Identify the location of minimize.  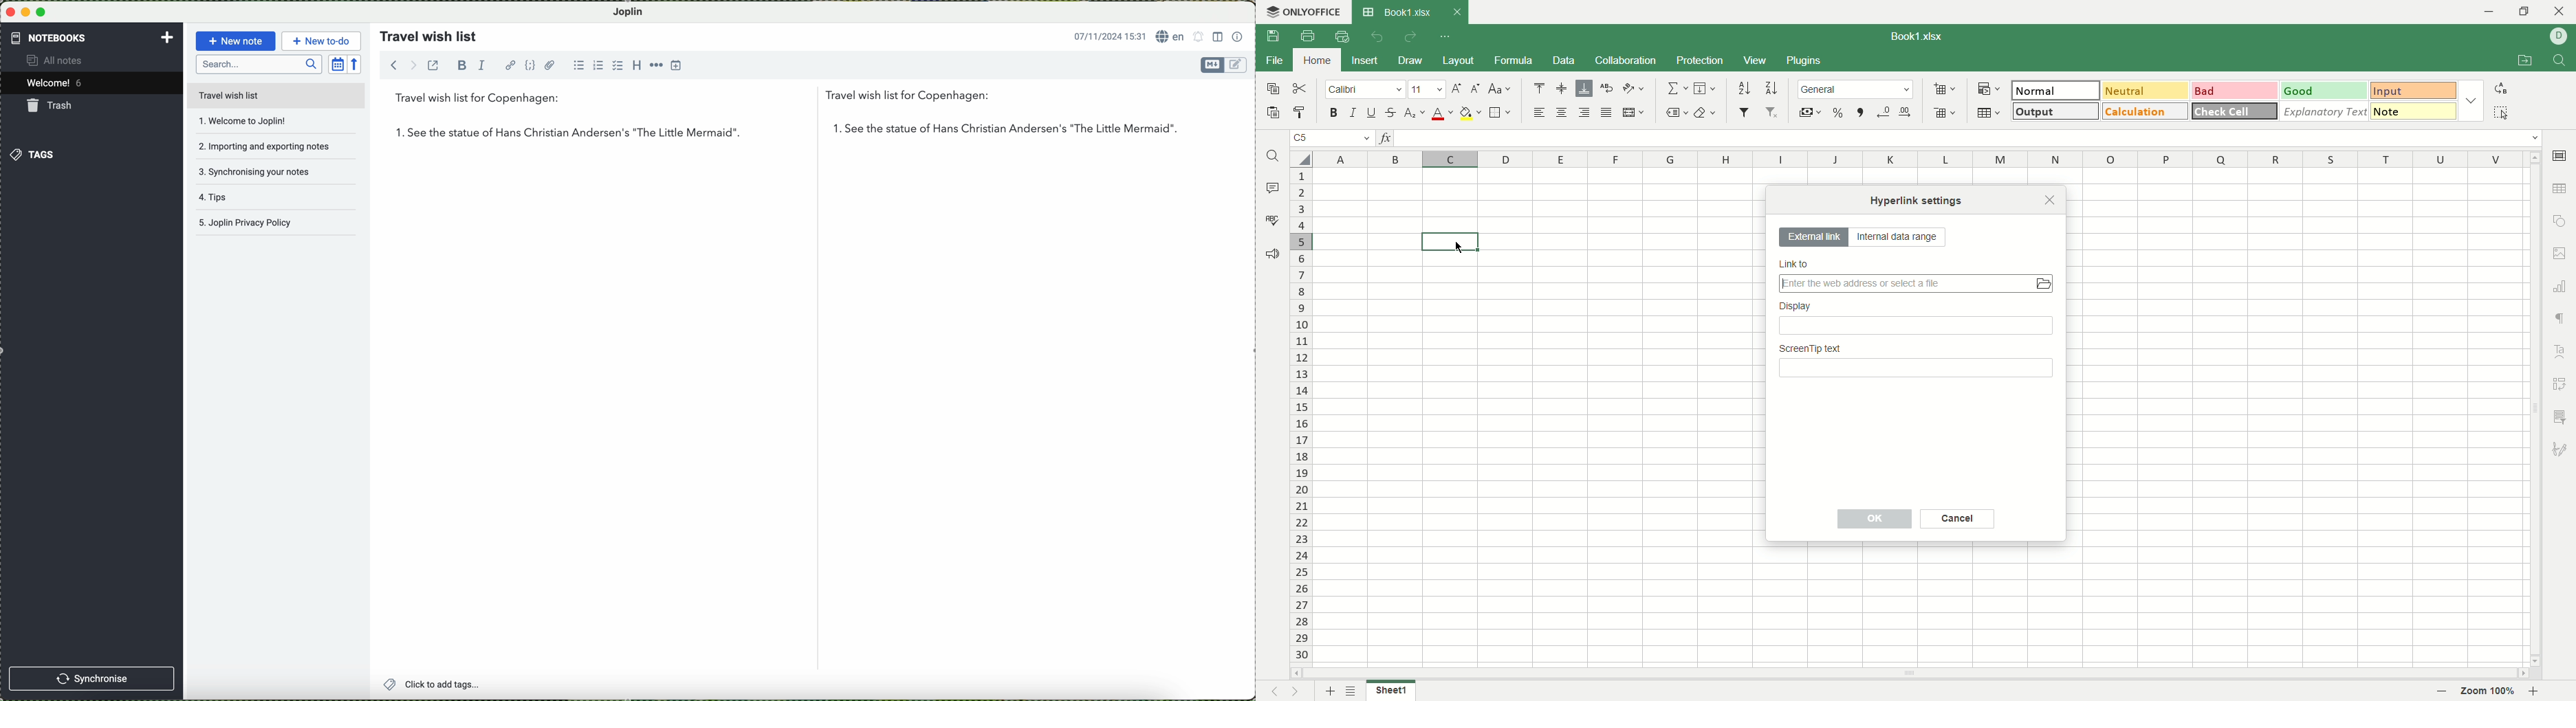
(2483, 11).